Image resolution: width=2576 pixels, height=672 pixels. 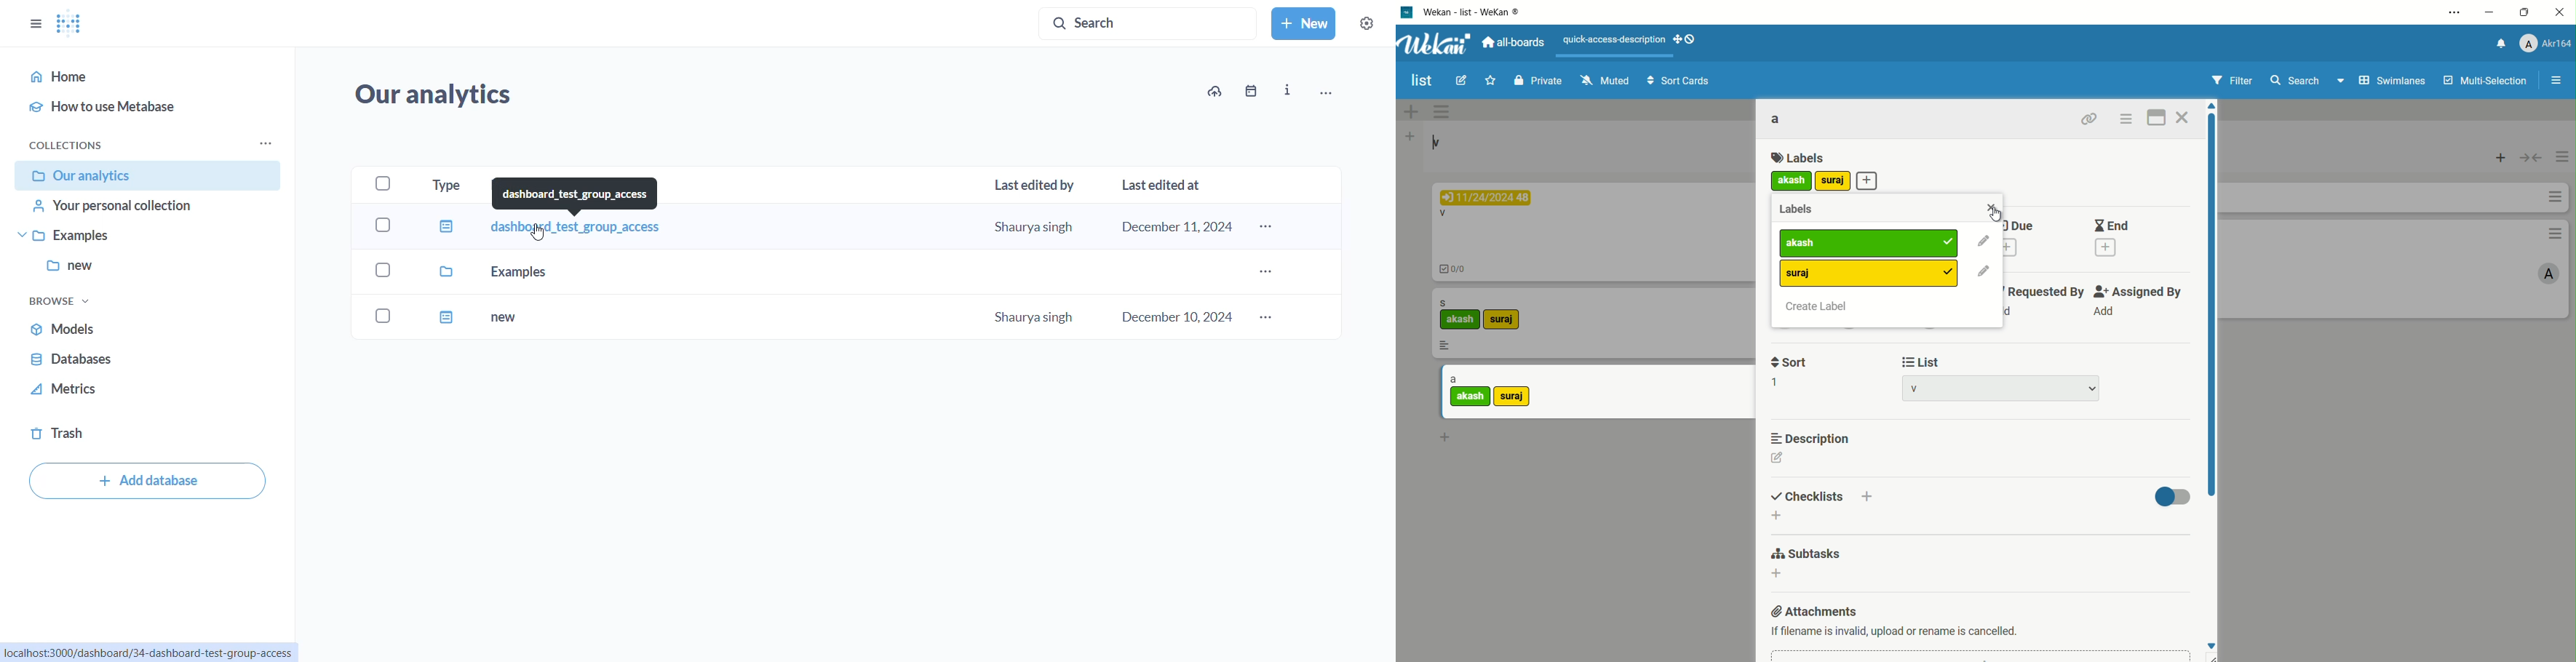 What do you see at coordinates (2546, 44) in the screenshot?
I see `profile` at bounding box center [2546, 44].